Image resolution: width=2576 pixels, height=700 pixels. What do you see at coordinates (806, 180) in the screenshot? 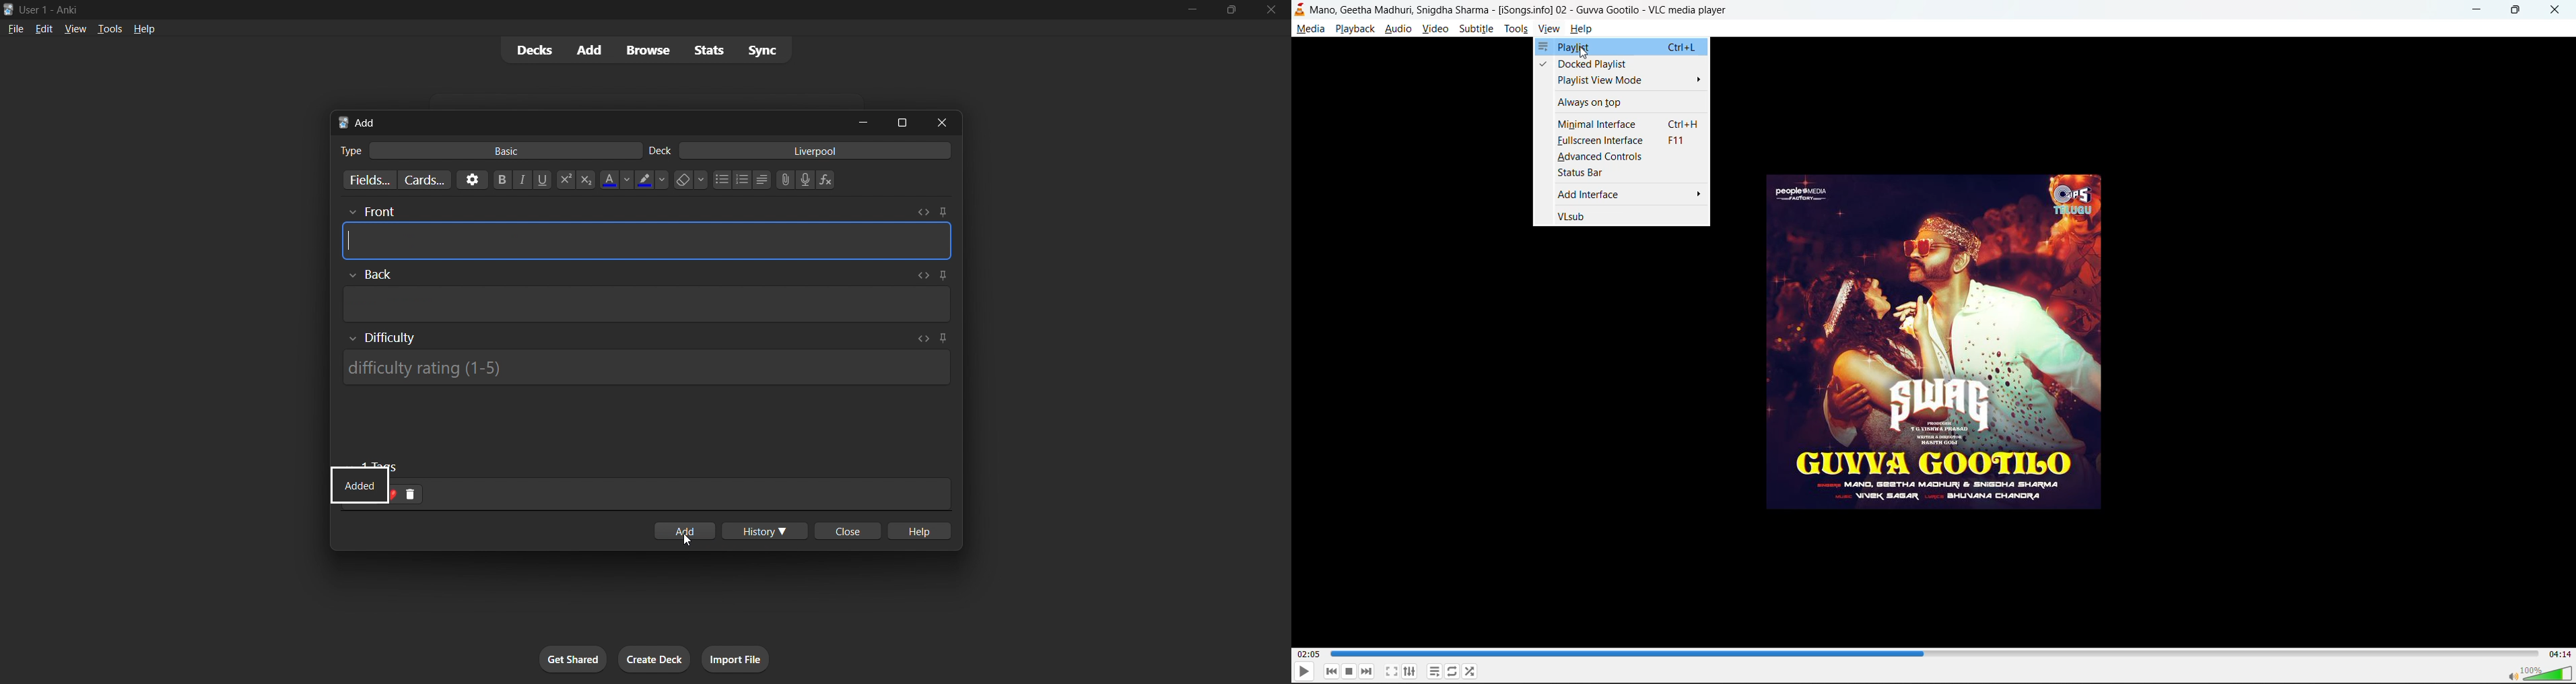
I see `microphone` at bounding box center [806, 180].